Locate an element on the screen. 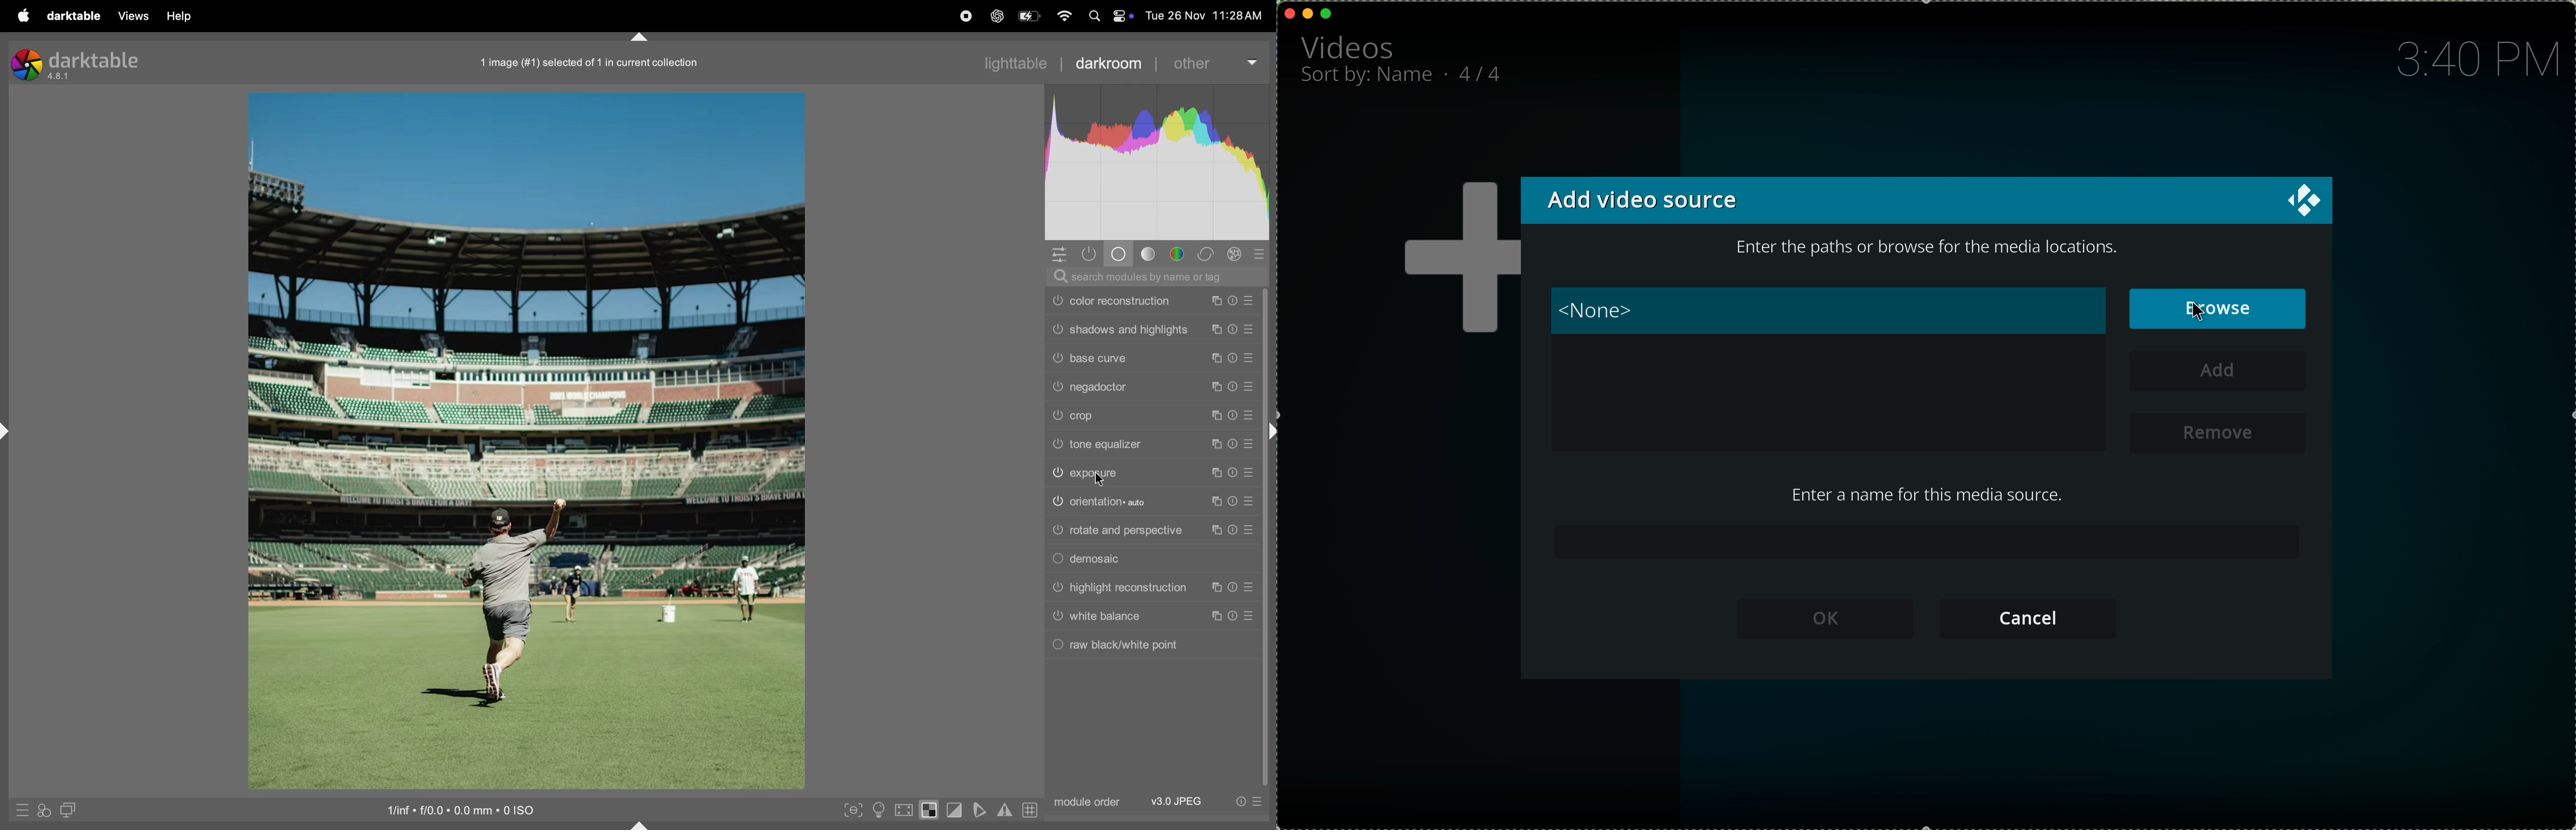 This screenshot has width=2576, height=840. Switch on or off is located at coordinates (1057, 502).